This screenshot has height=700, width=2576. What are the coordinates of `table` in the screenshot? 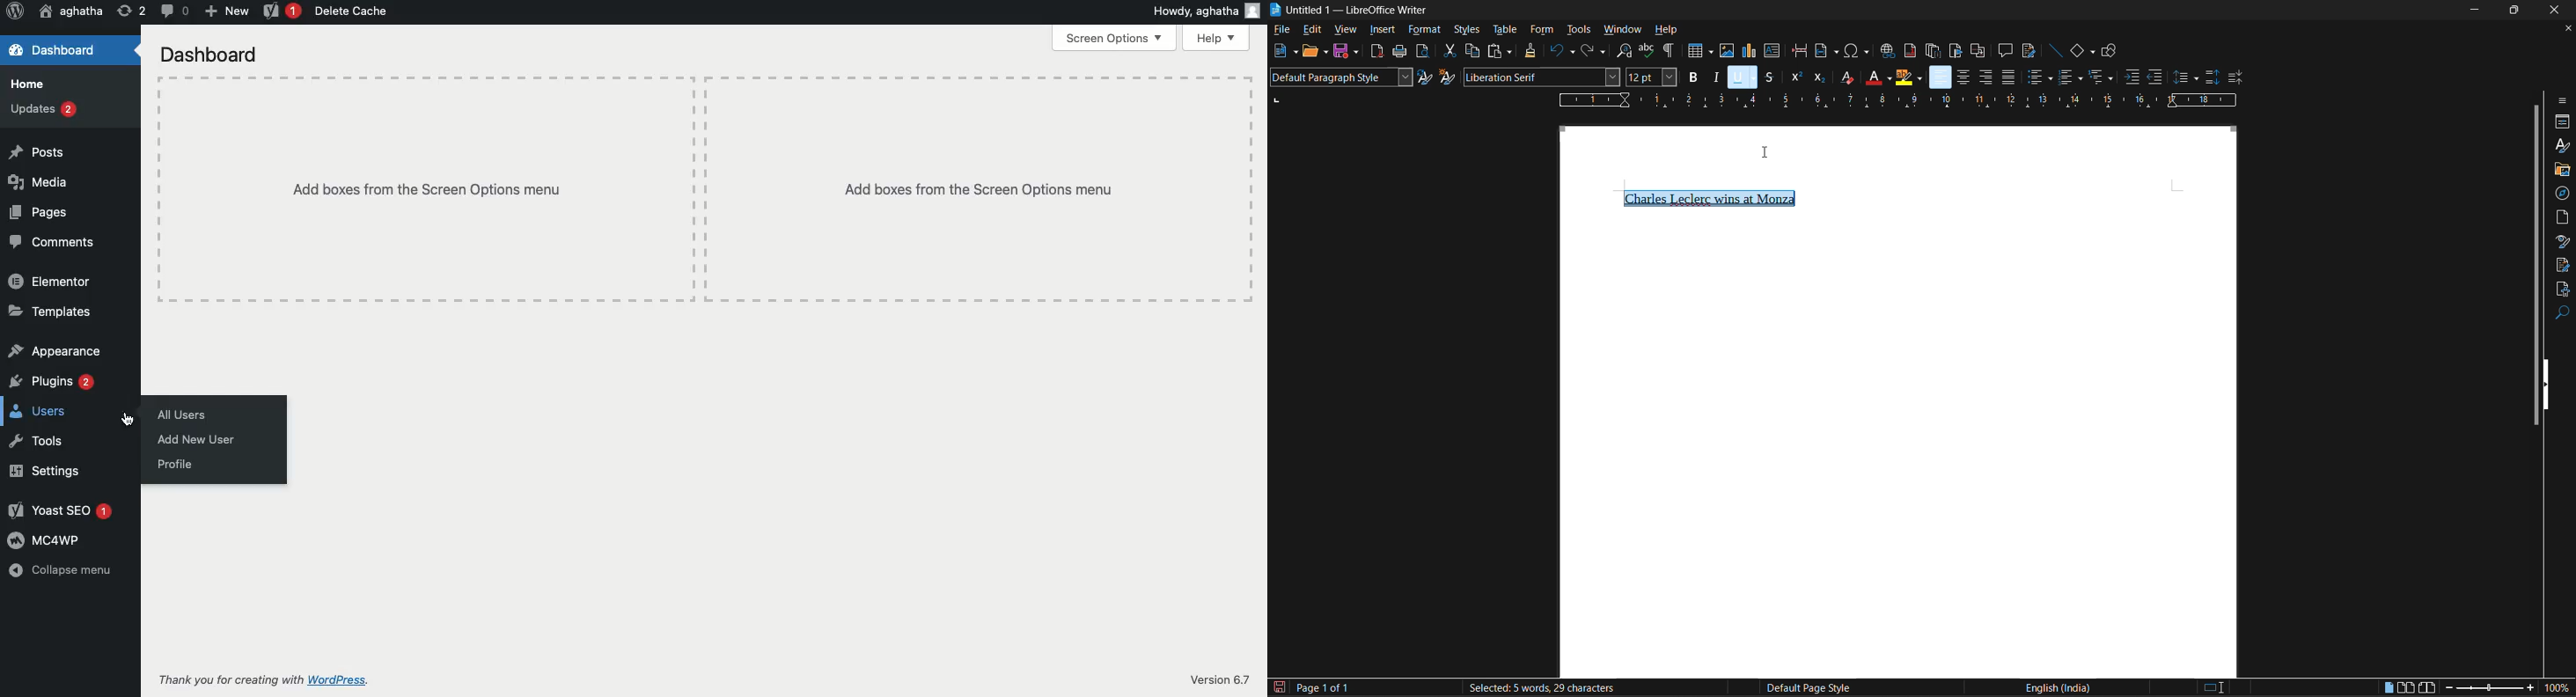 It's located at (1504, 30).